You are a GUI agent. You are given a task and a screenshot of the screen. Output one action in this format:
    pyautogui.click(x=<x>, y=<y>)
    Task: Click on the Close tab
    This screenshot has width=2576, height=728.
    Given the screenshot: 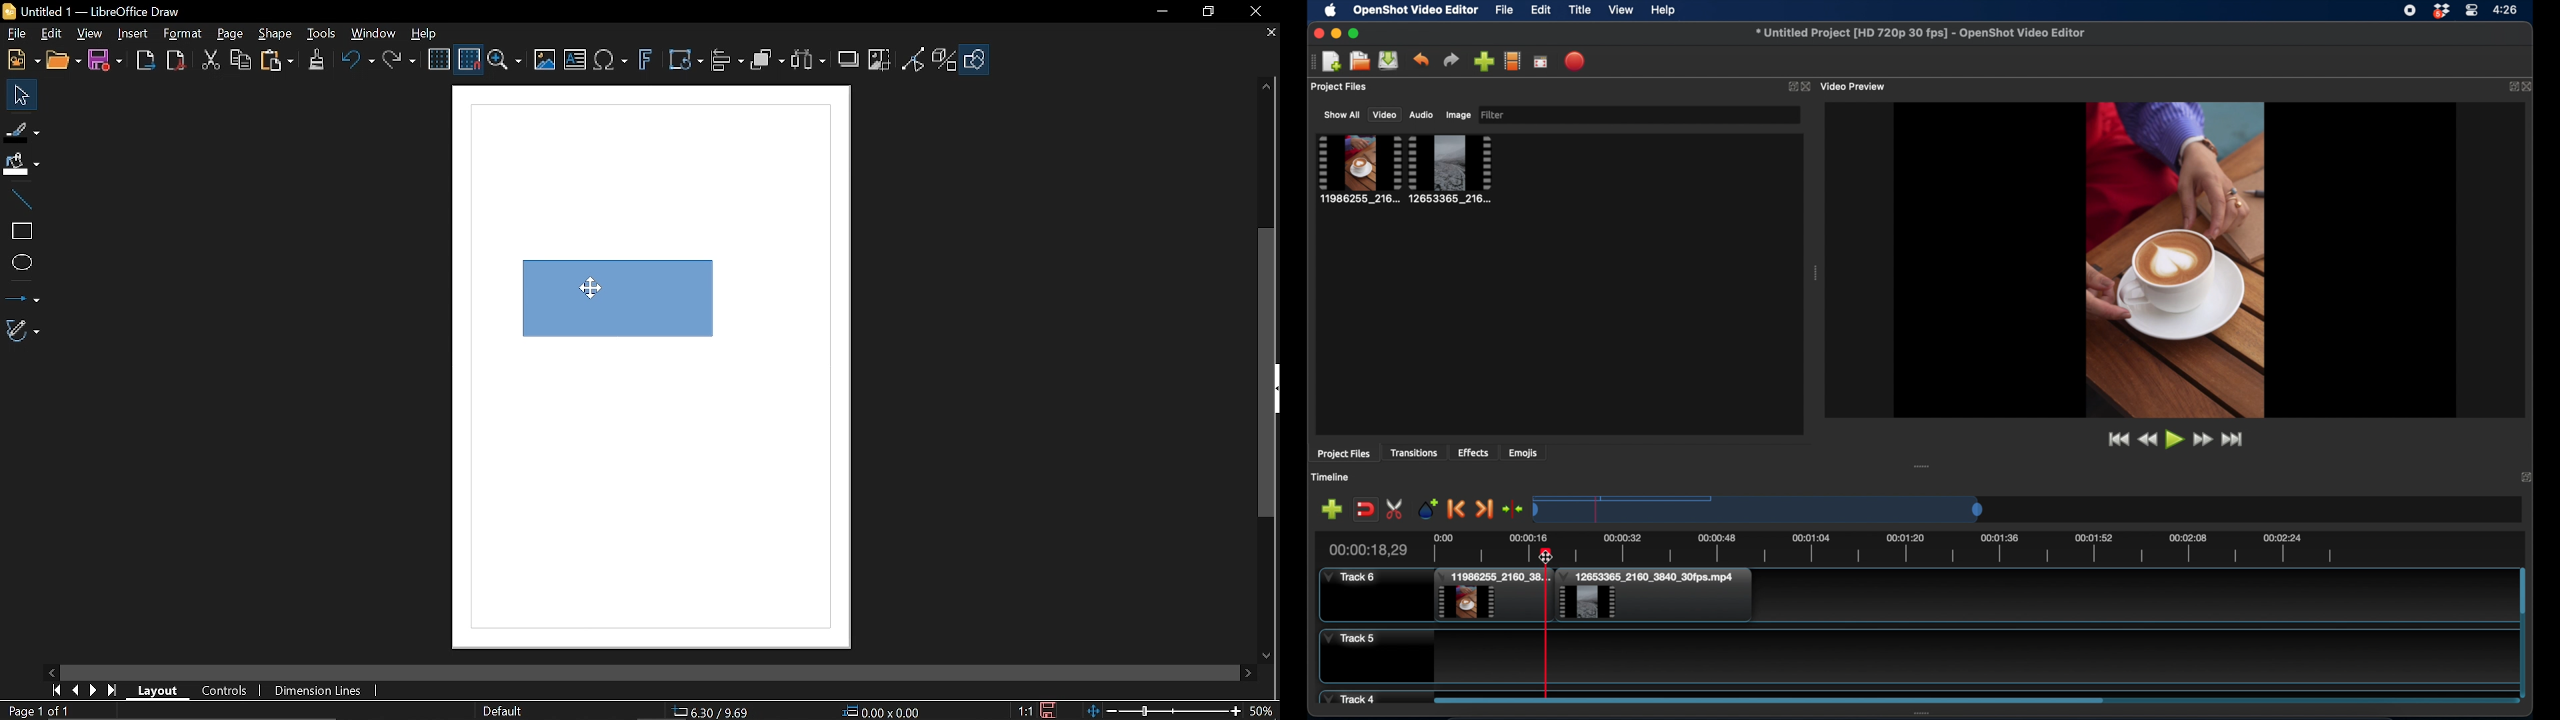 What is the action you would take?
    pyautogui.click(x=1269, y=34)
    